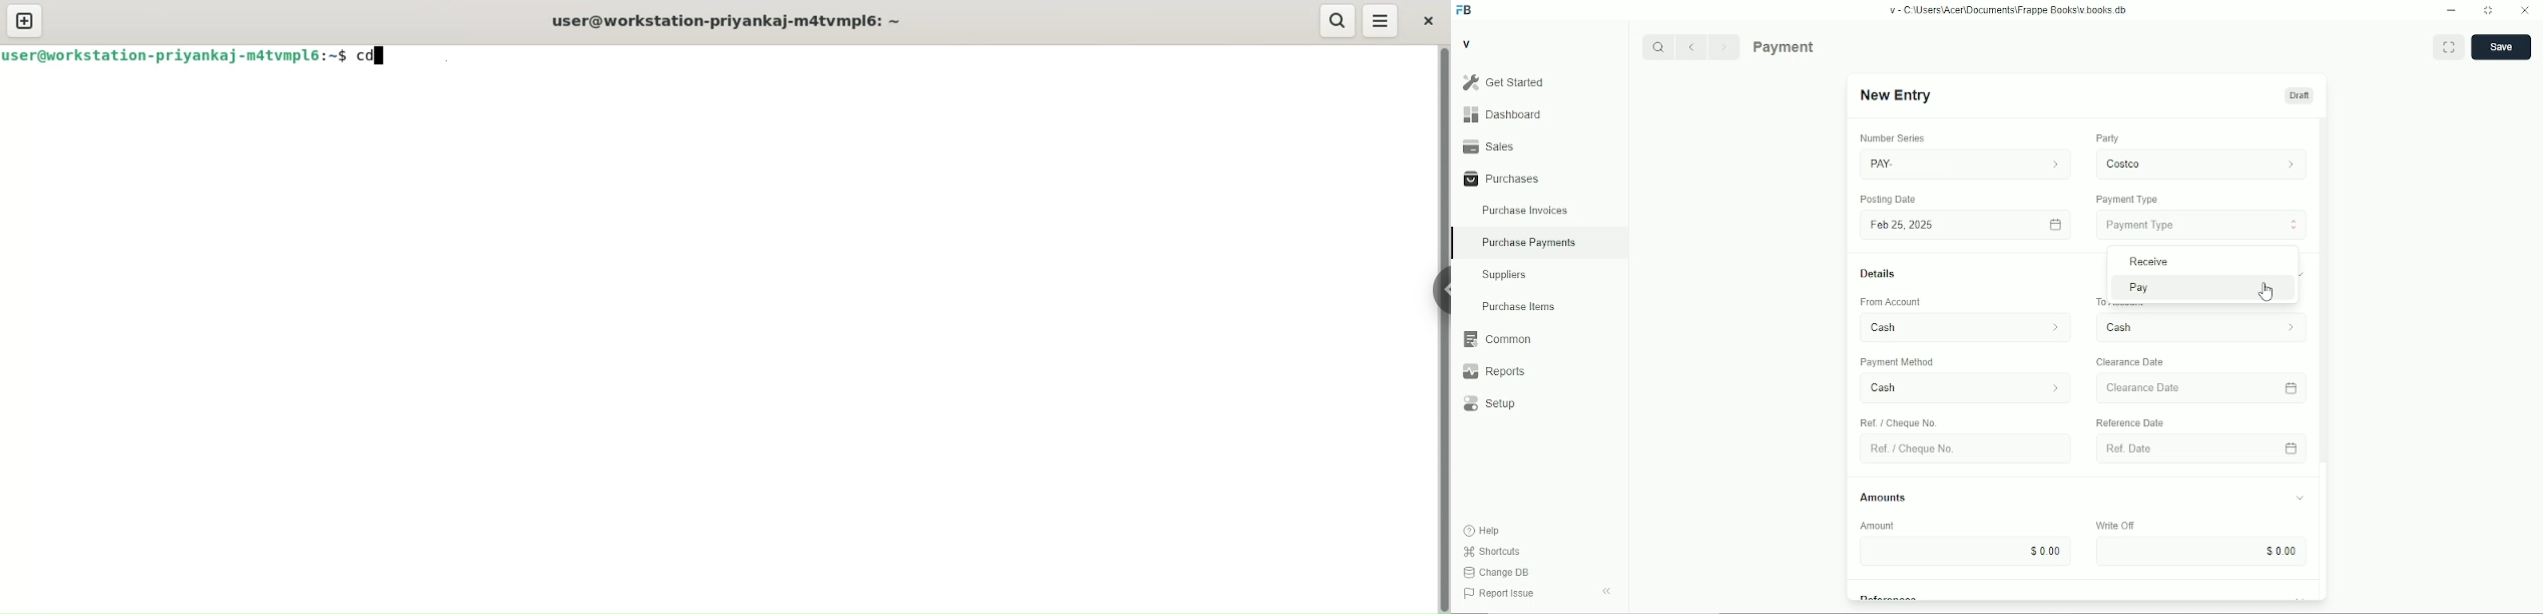 This screenshot has height=616, width=2548. I want to click on Previous, so click(1691, 47).